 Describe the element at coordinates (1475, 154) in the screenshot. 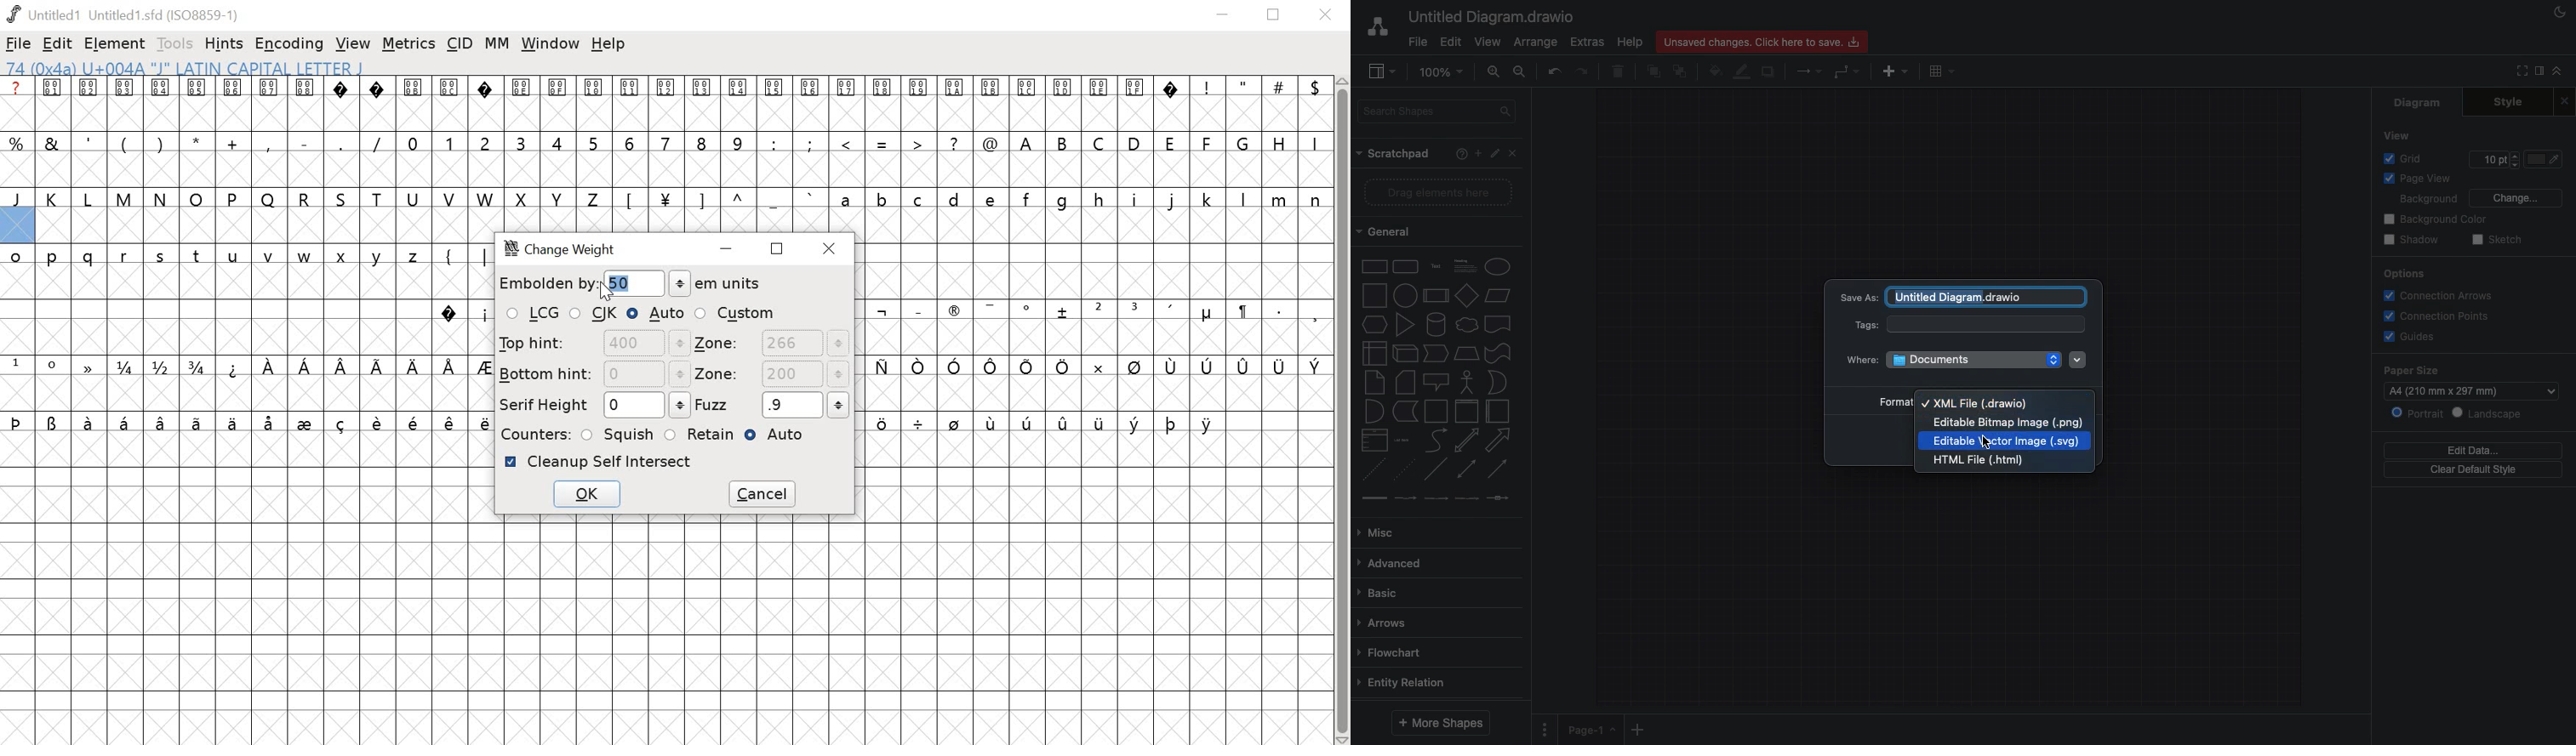

I see `Add` at that location.